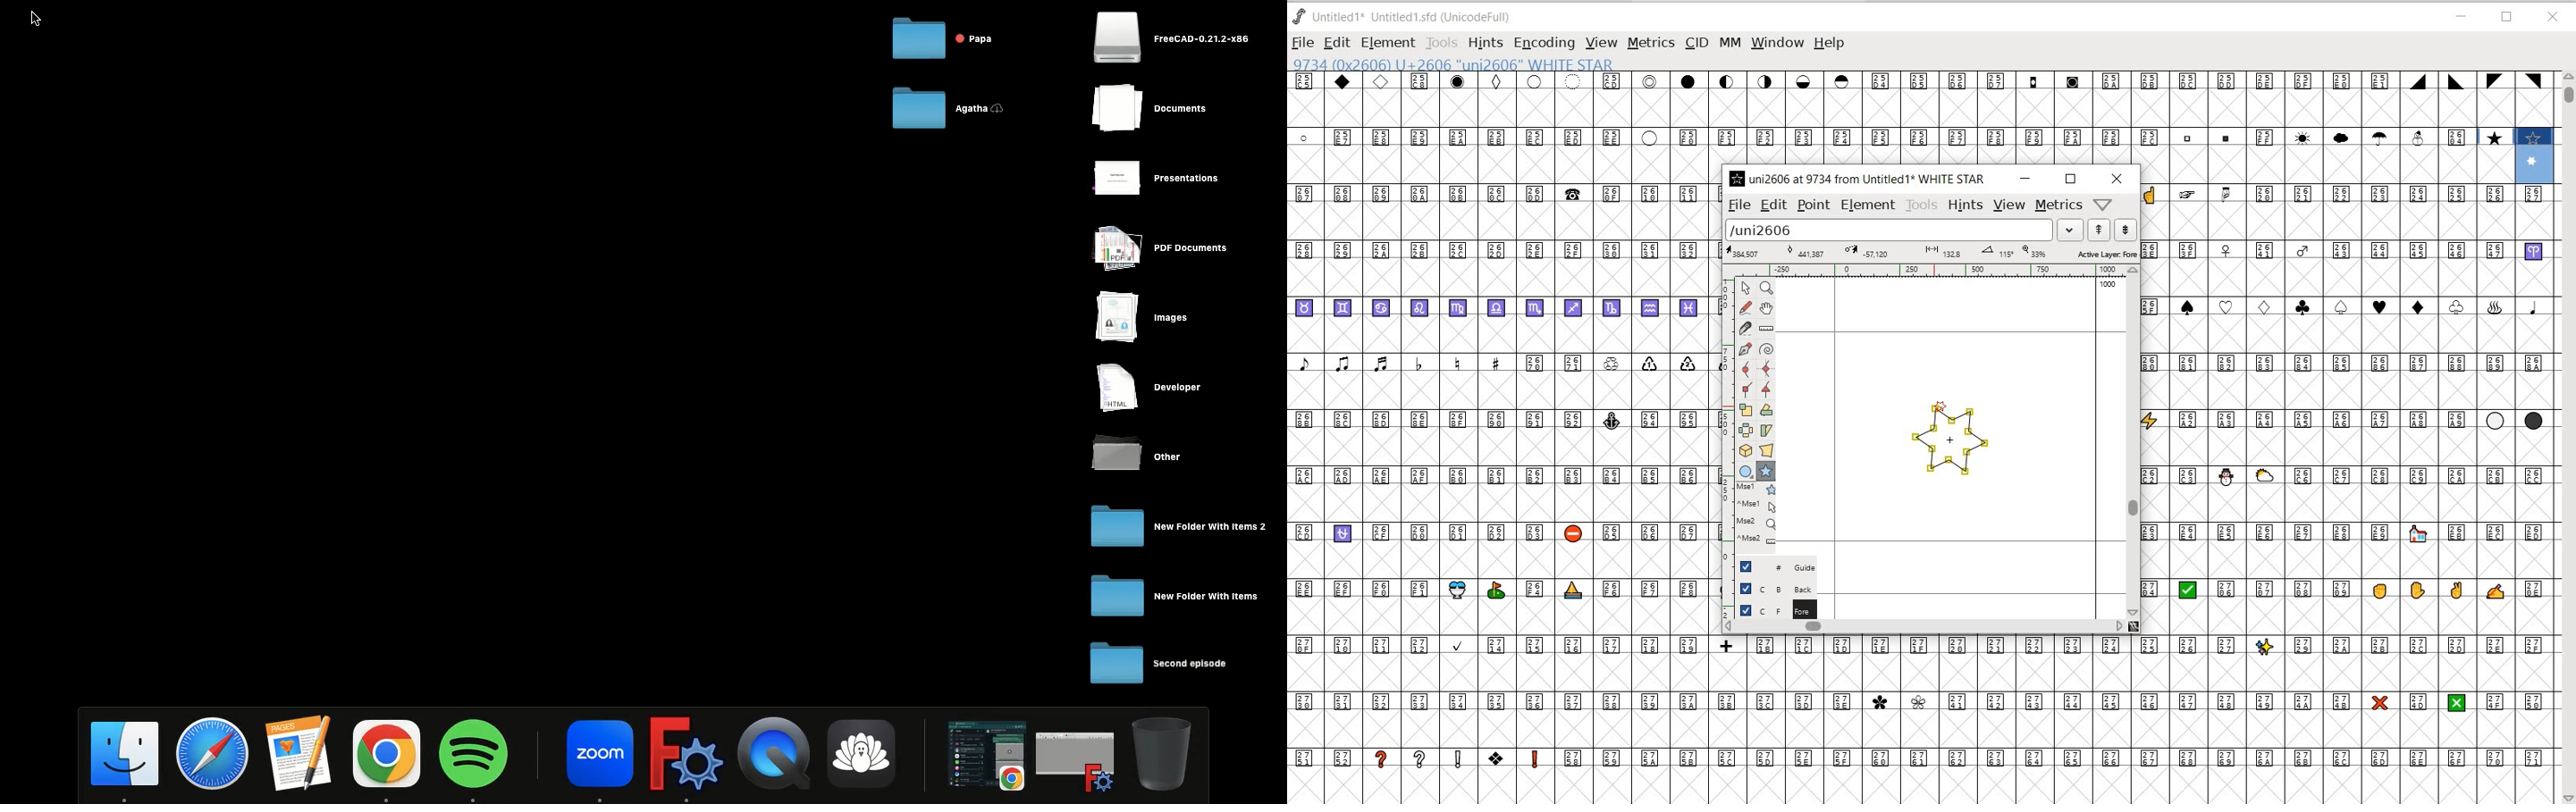 The height and width of the screenshot is (812, 2576). What do you see at coordinates (599, 758) in the screenshot?
I see `Zoom` at bounding box center [599, 758].